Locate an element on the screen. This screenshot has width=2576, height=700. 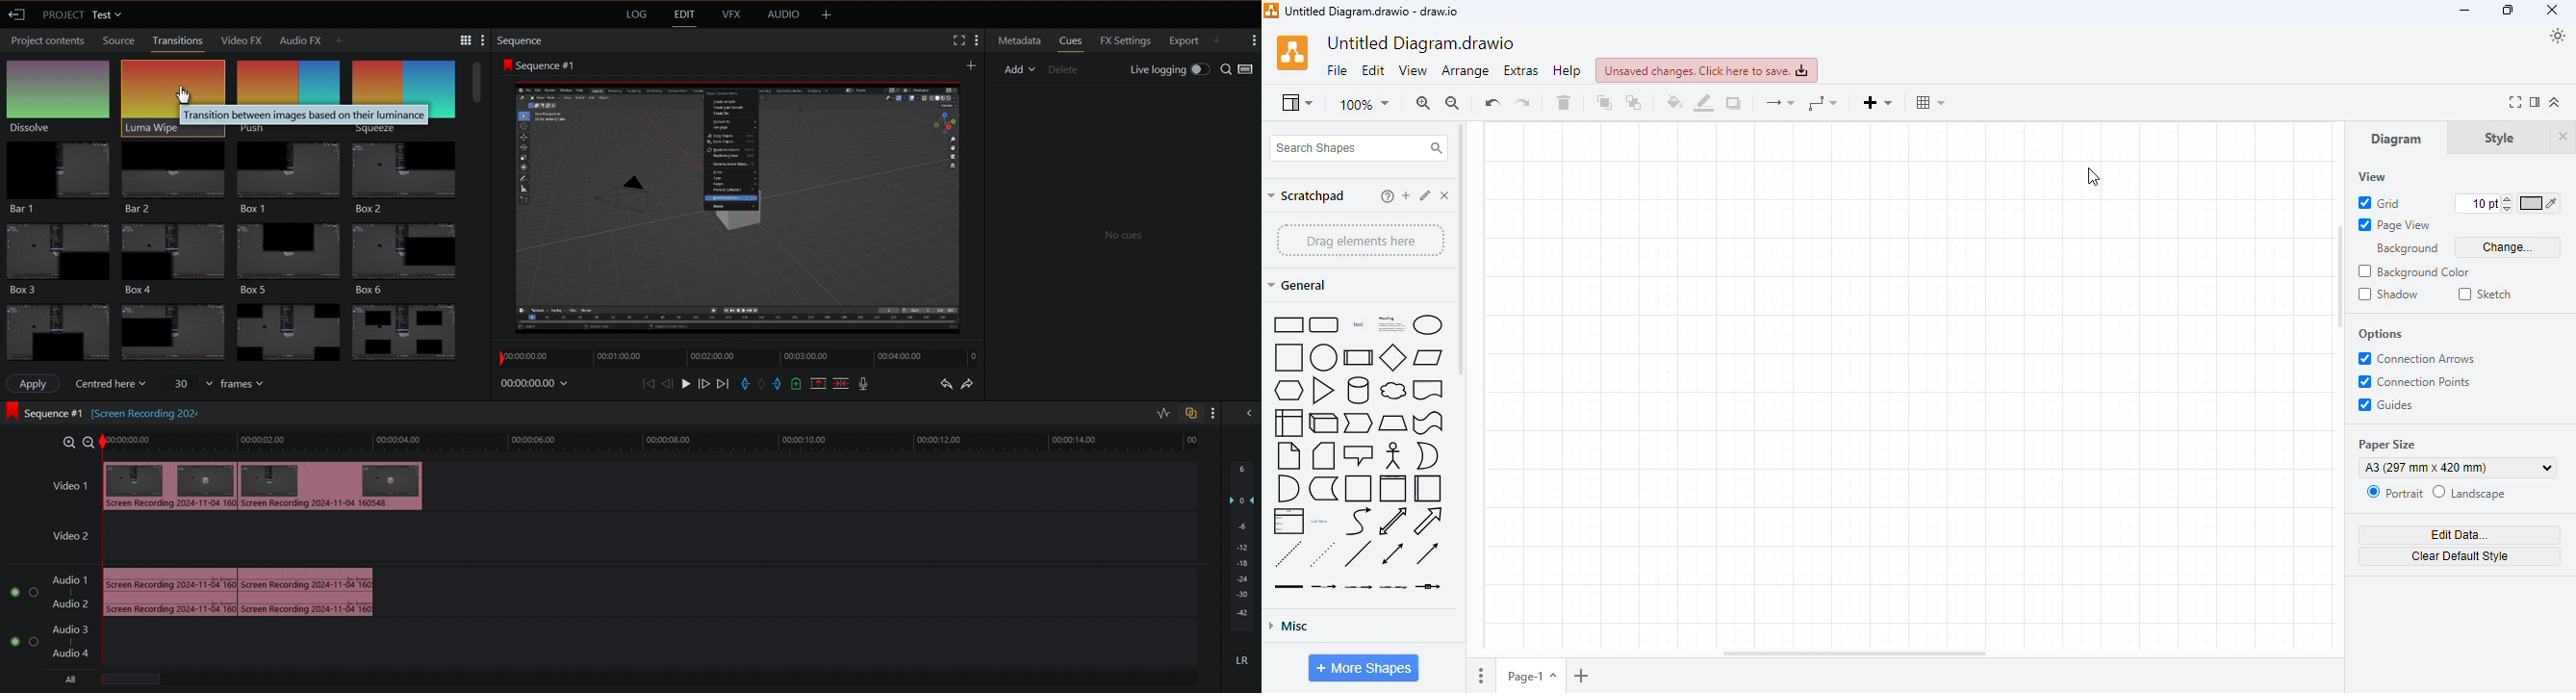
VFX is located at coordinates (730, 17).